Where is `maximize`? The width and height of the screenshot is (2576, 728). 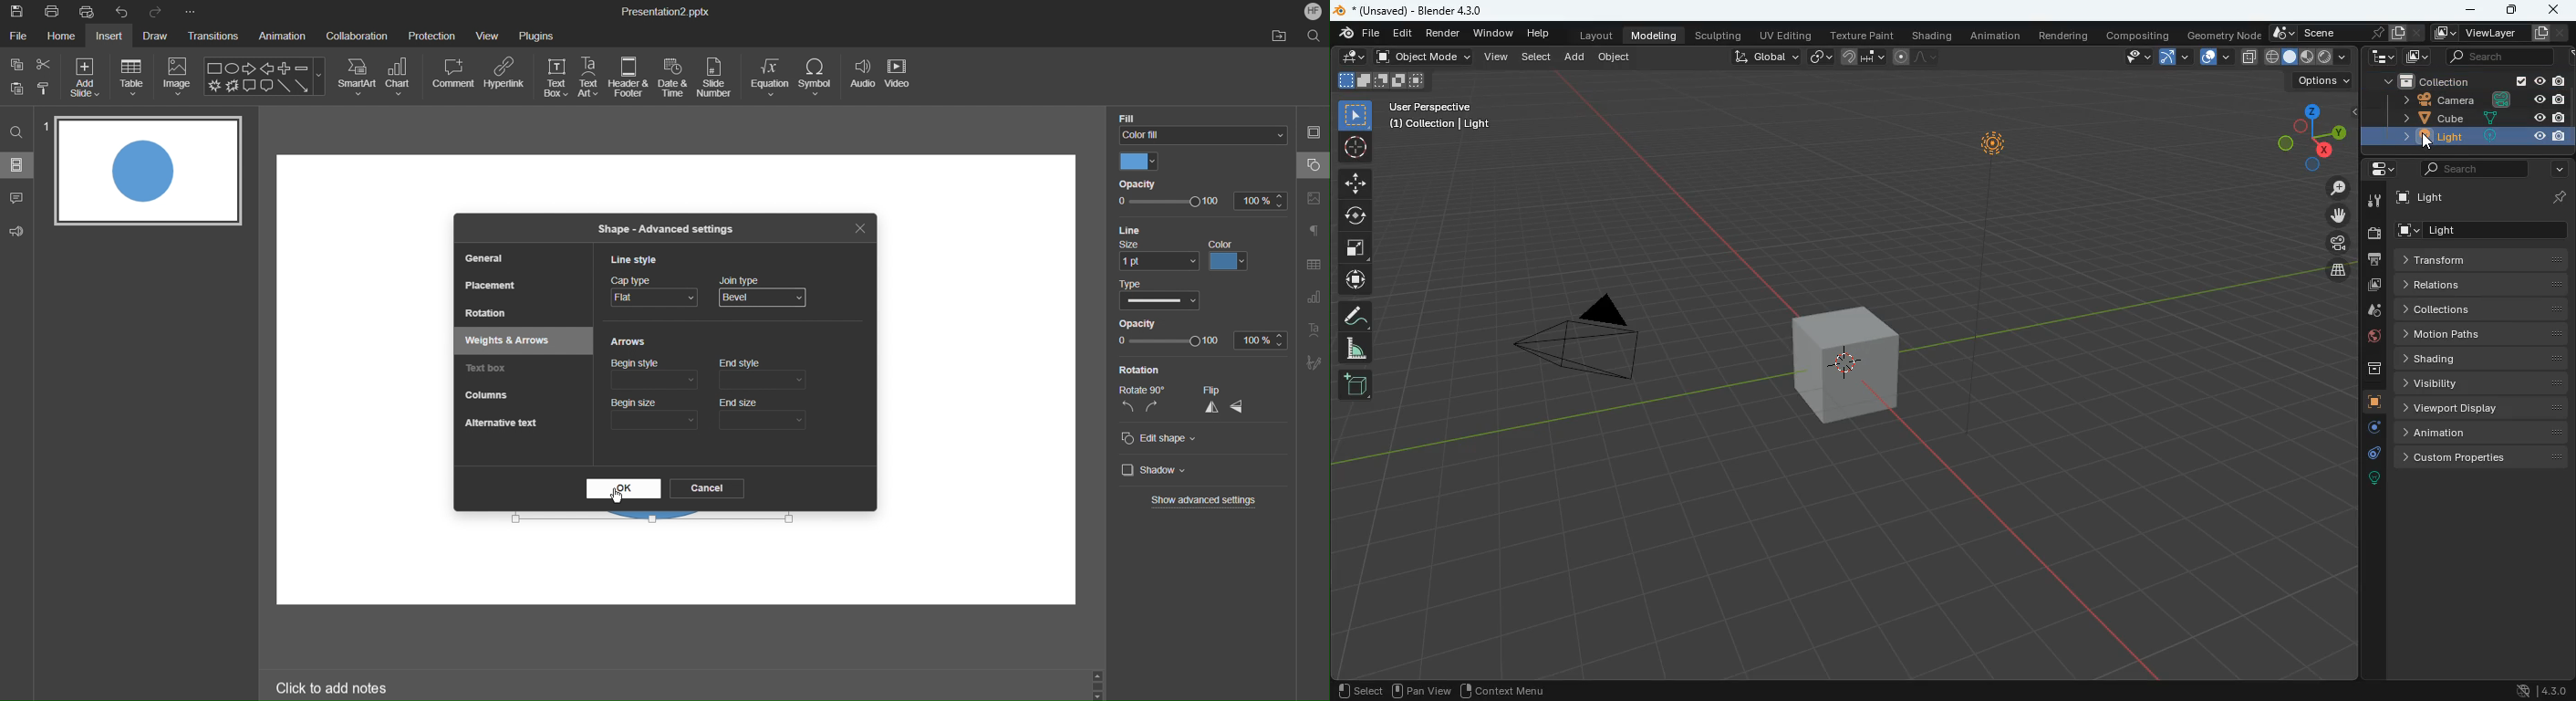
maximize is located at coordinates (2513, 11).